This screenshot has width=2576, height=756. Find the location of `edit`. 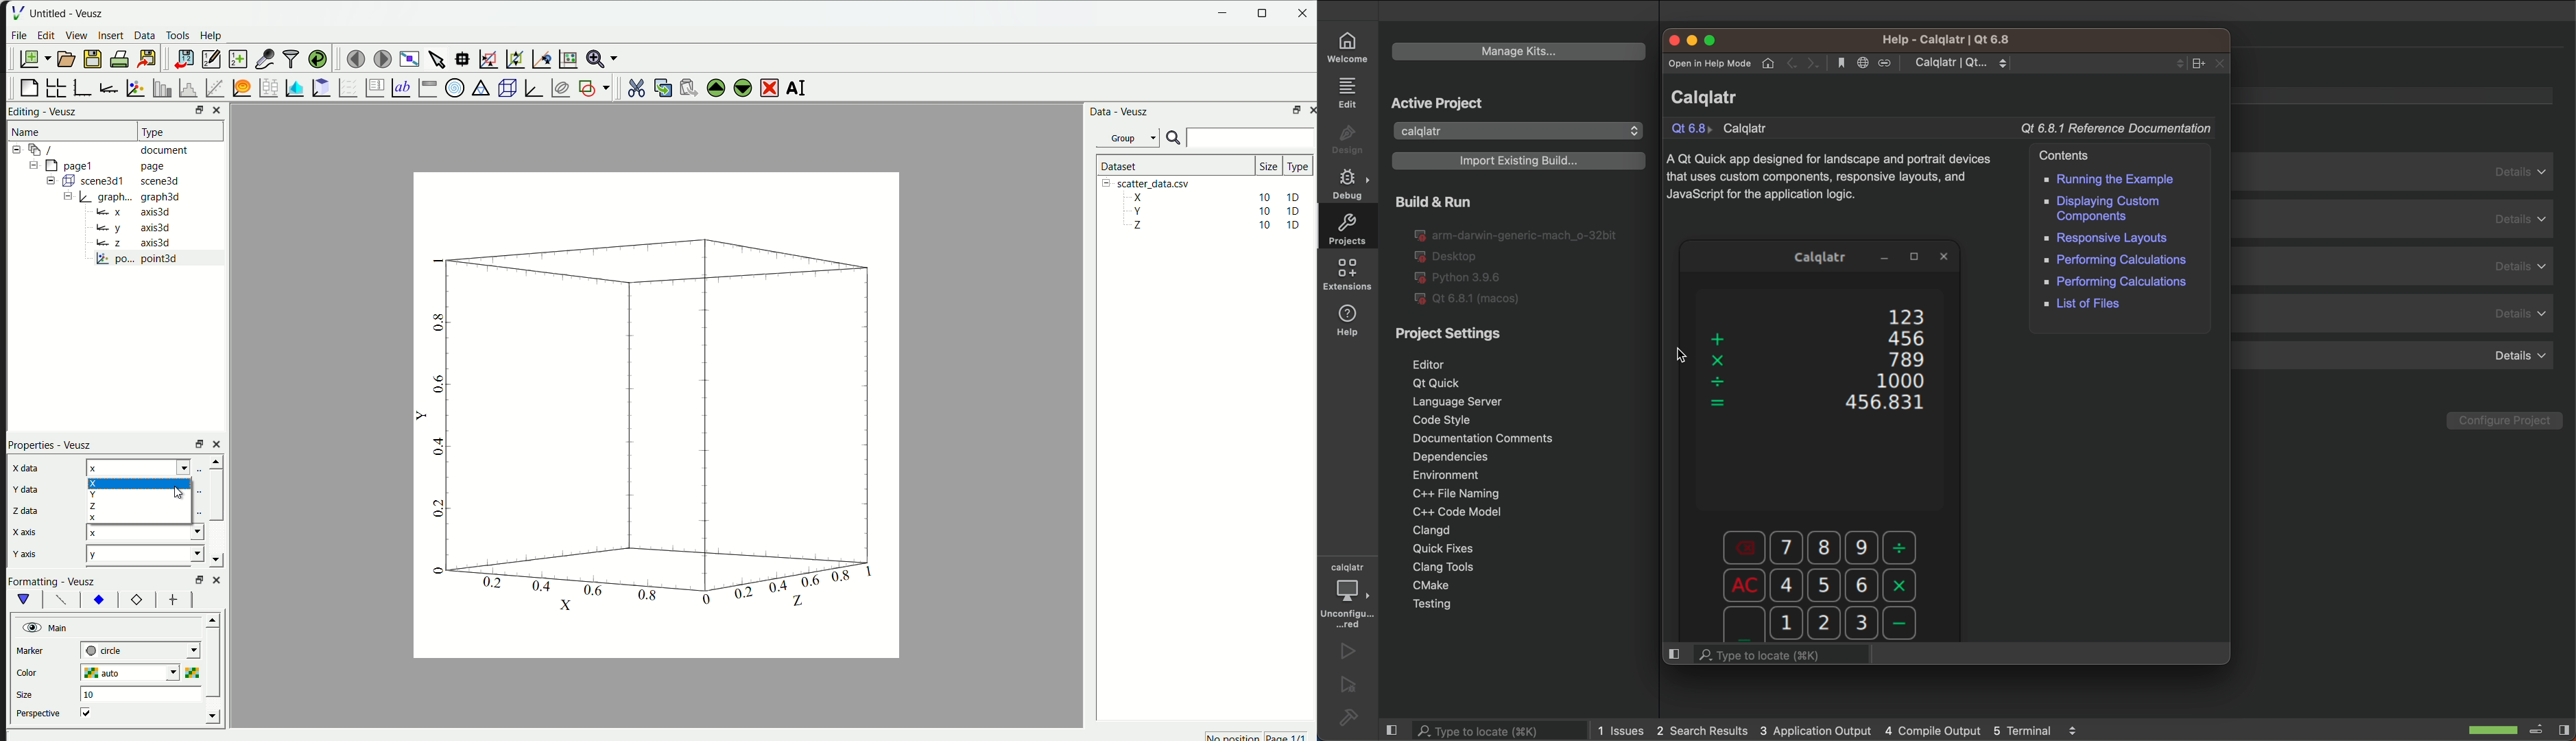

edit is located at coordinates (1348, 92).